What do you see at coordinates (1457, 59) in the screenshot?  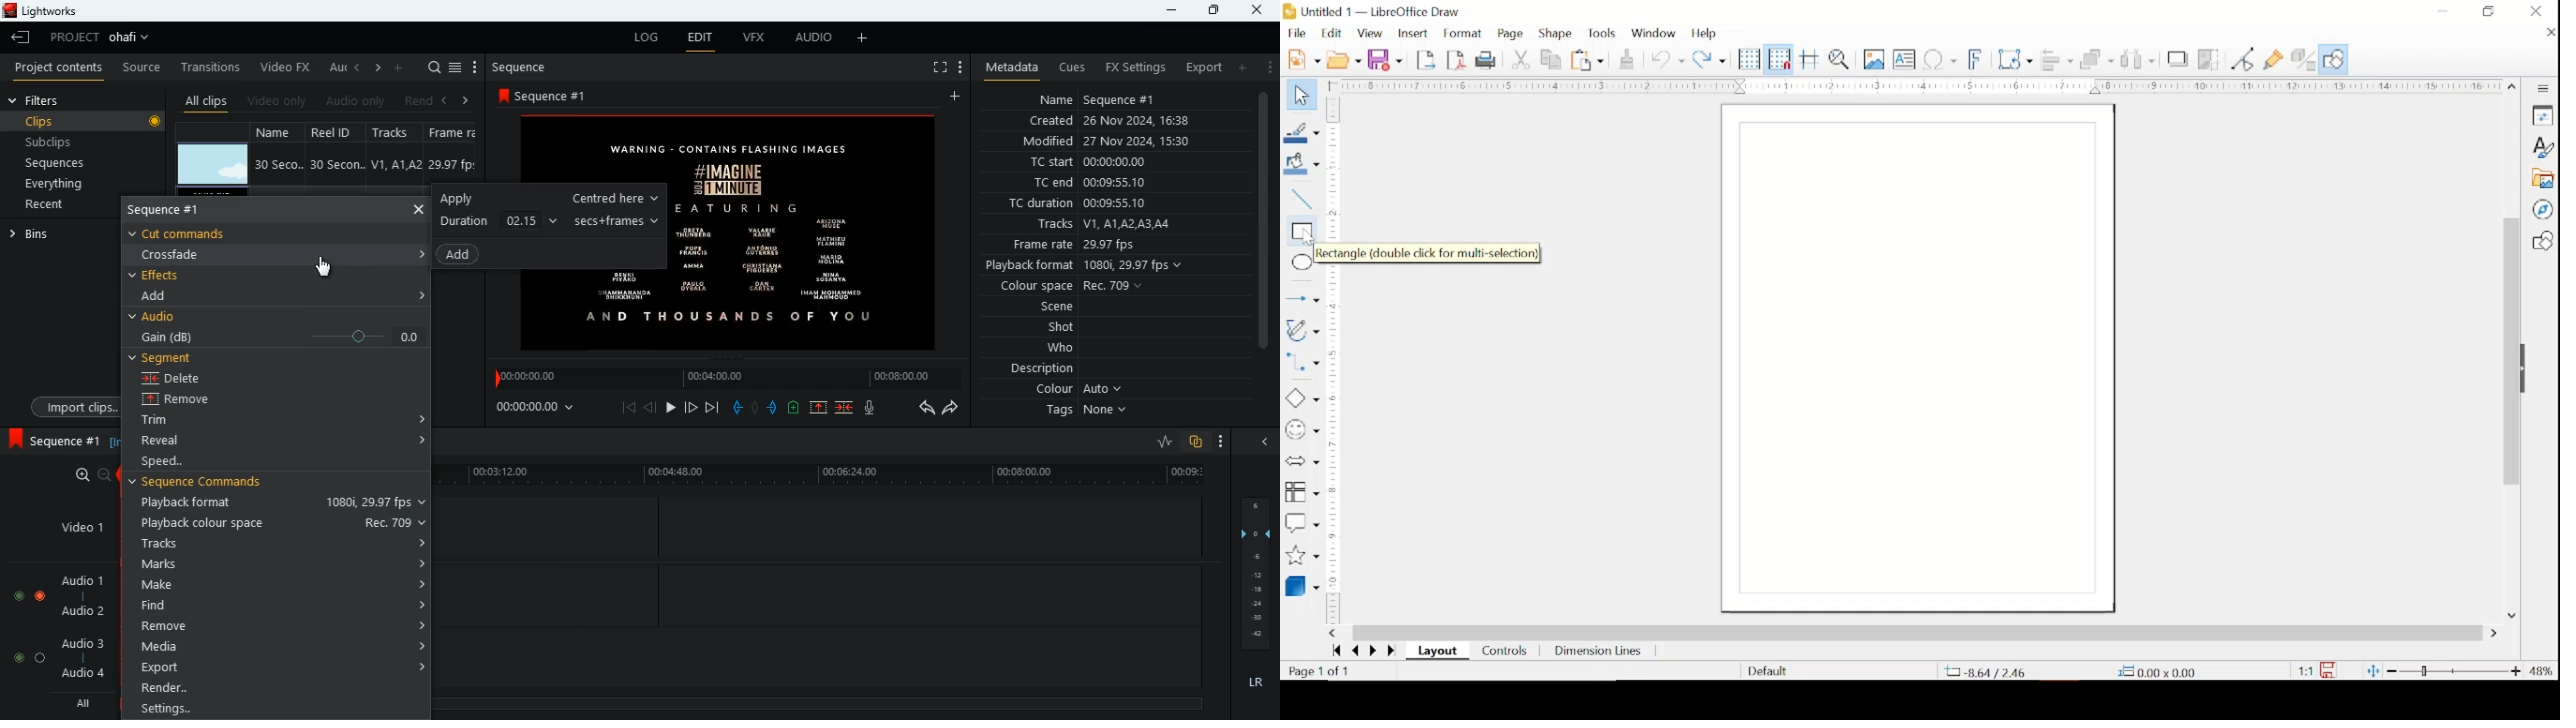 I see `export directly as pdf` at bounding box center [1457, 59].